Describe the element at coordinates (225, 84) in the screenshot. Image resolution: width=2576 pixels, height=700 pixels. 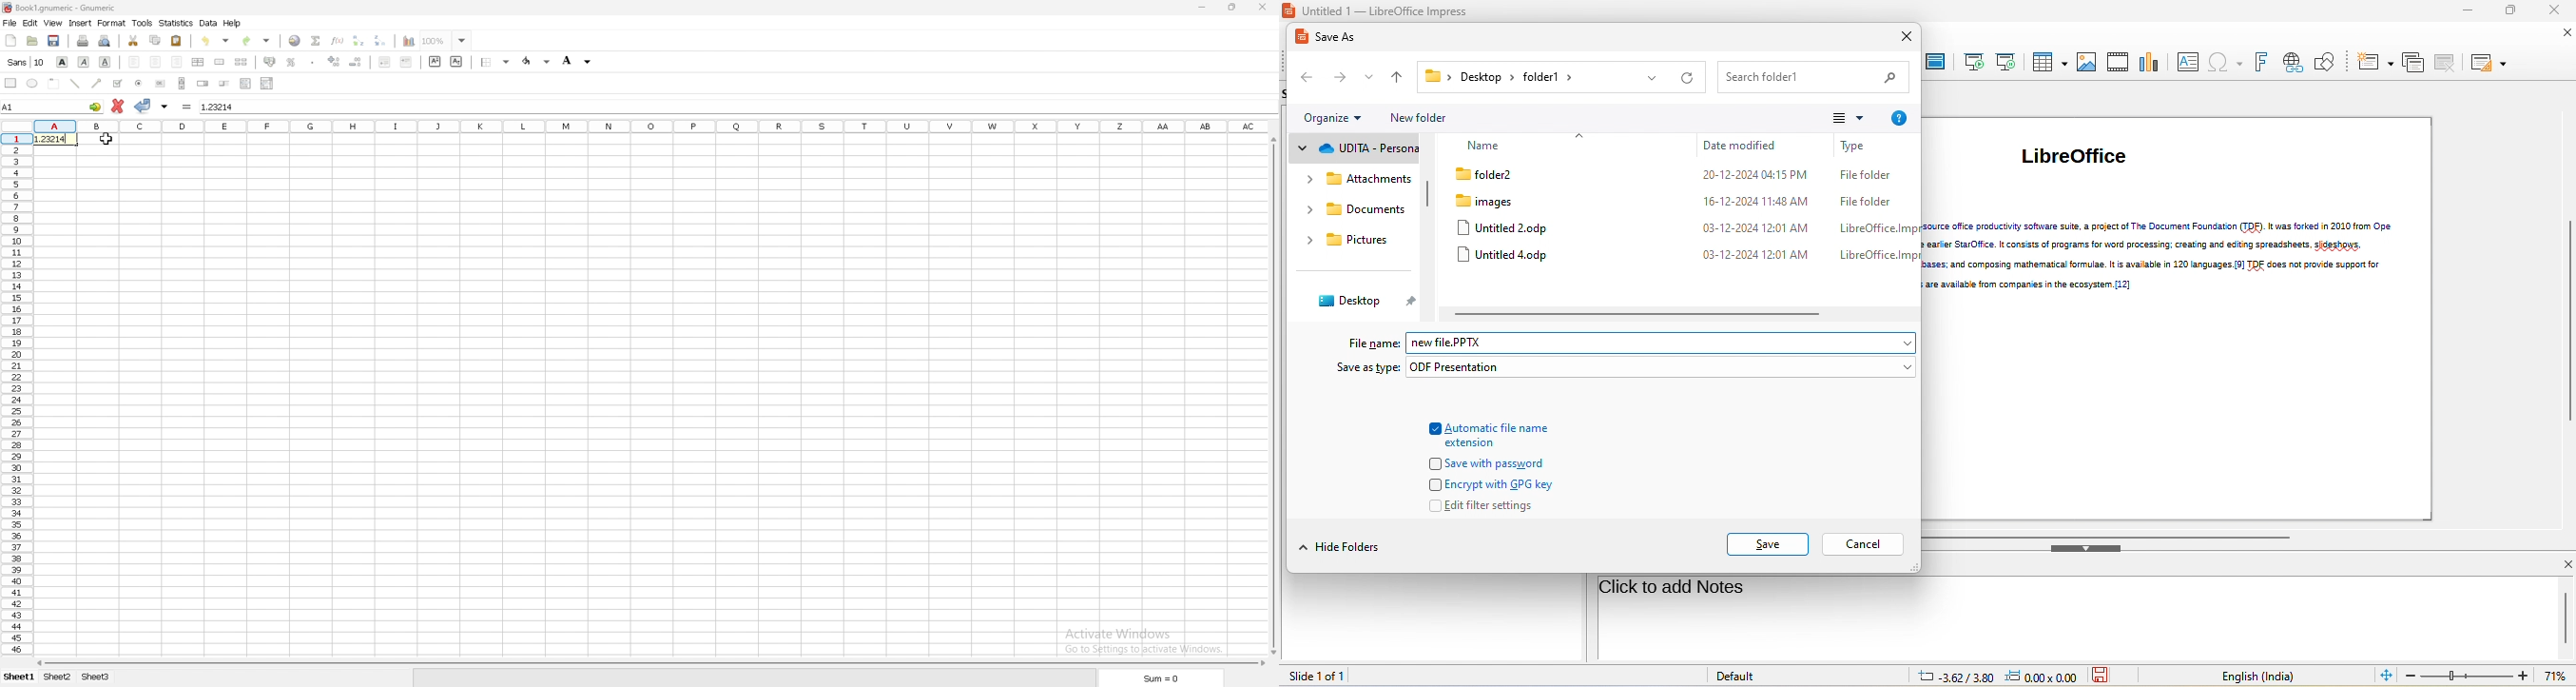
I see `slider` at that location.